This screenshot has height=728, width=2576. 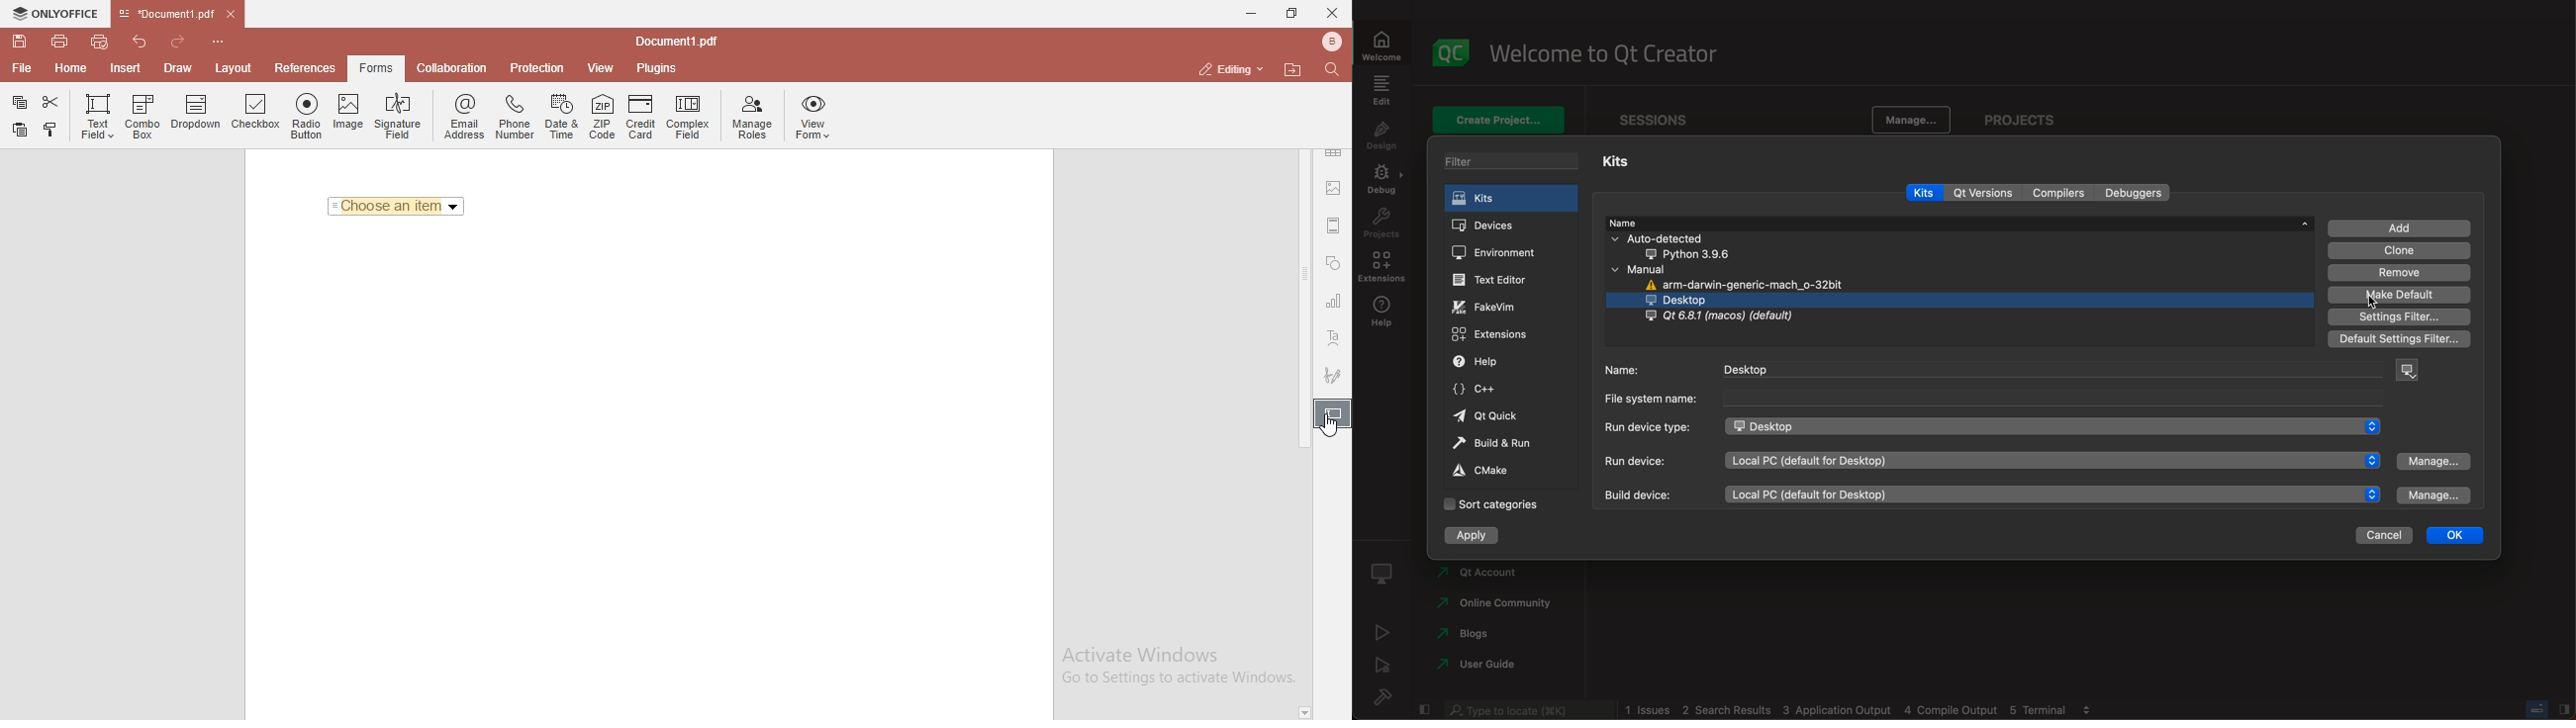 I want to click on create project, so click(x=1502, y=119).